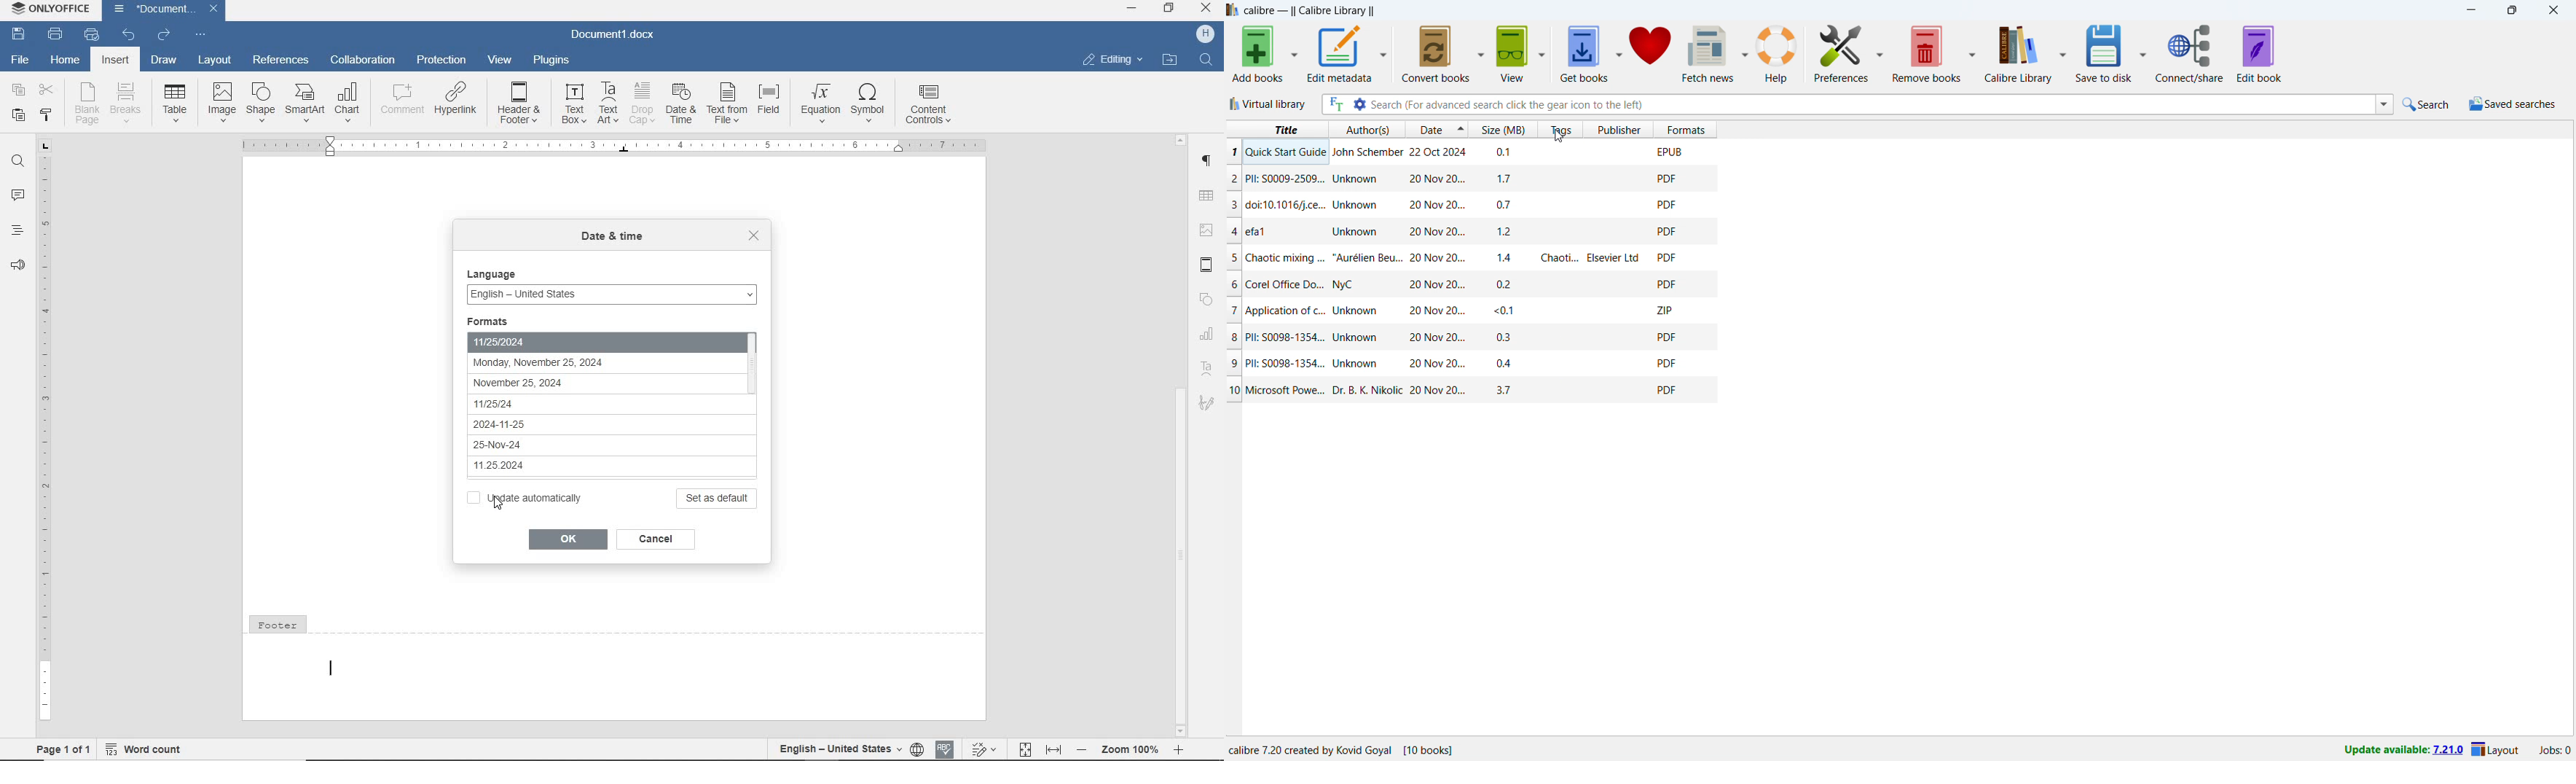 The image size is (2576, 784). Describe the element at coordinates (574, 104) in the screenshot. I see `text box` at that location.